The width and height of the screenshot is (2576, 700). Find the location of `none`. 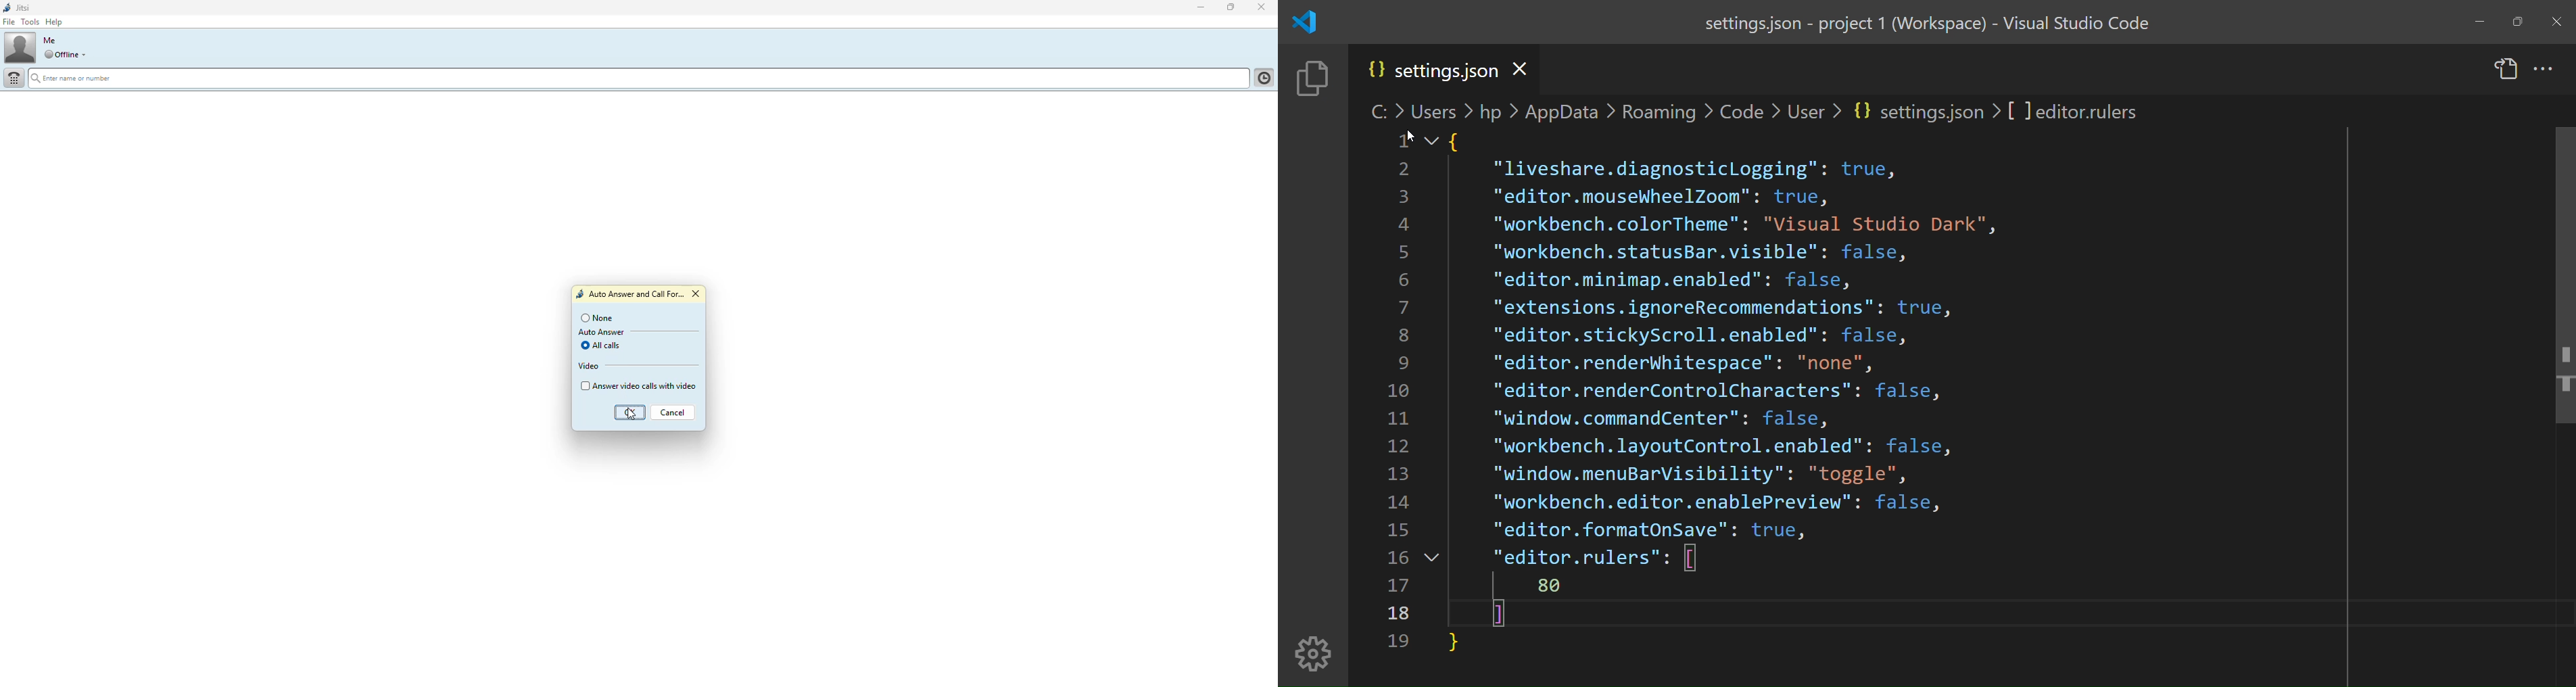

none is located at coordinates (598, 318).